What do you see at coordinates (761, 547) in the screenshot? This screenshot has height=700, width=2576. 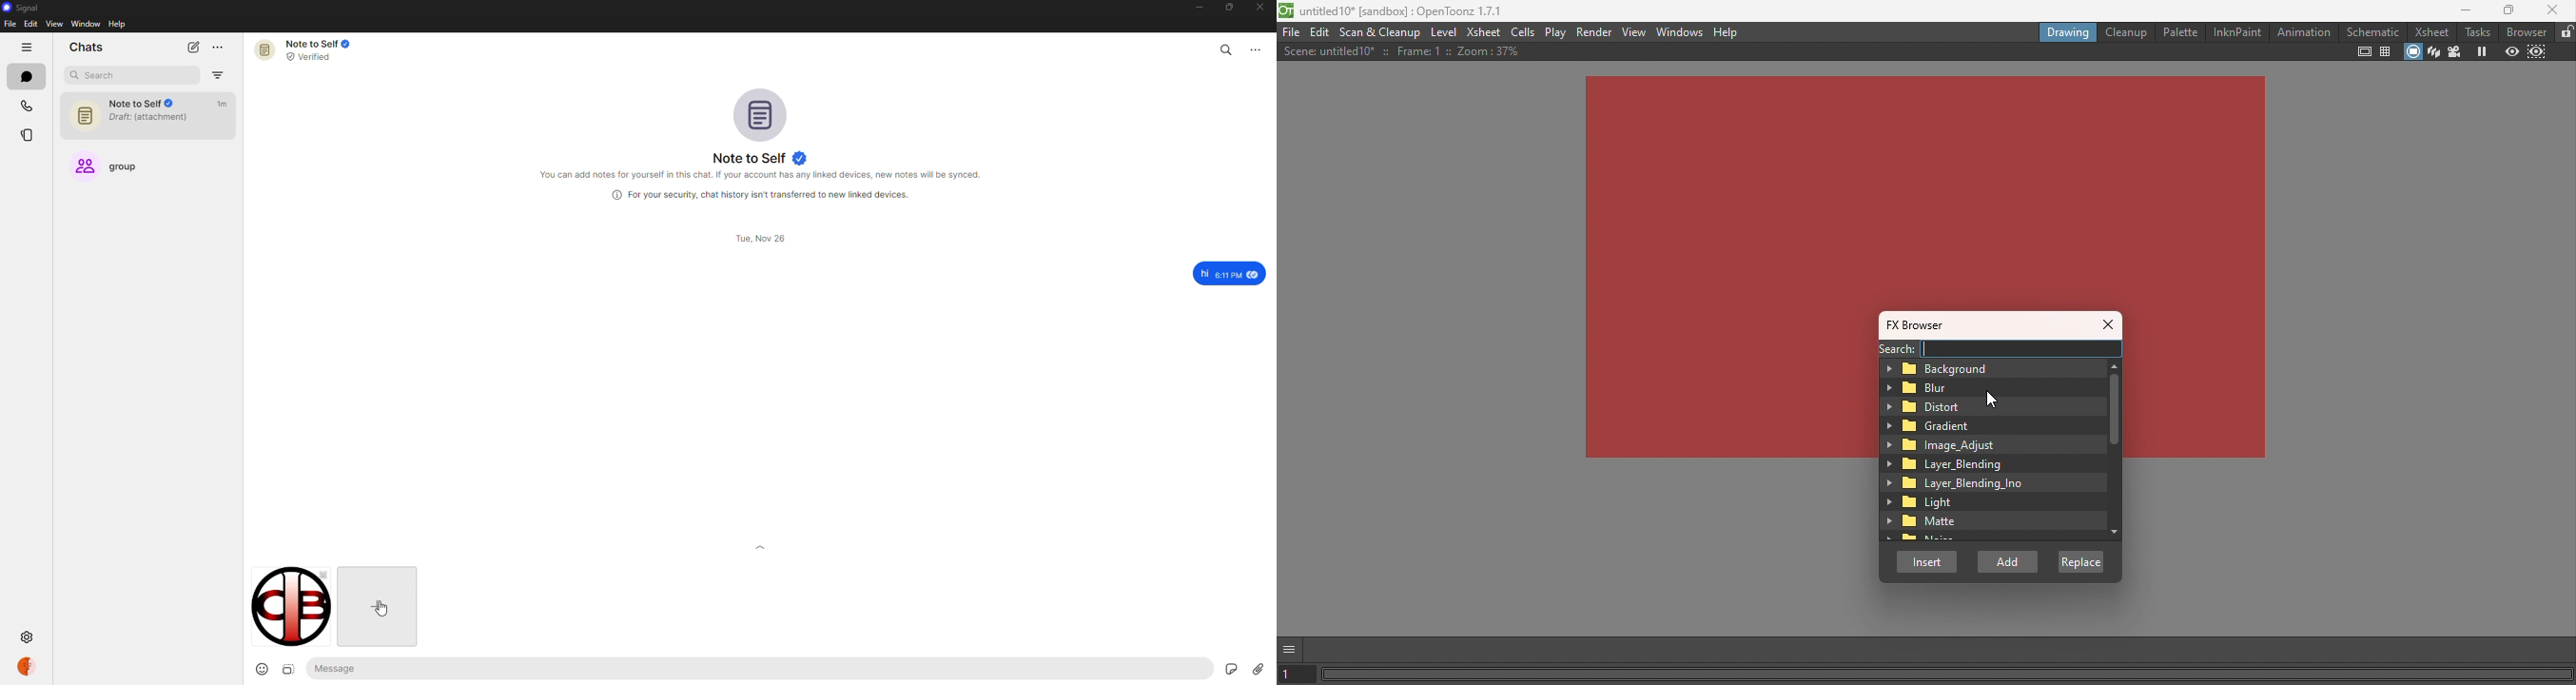 I see `expand` at bounding box center [761, 547].